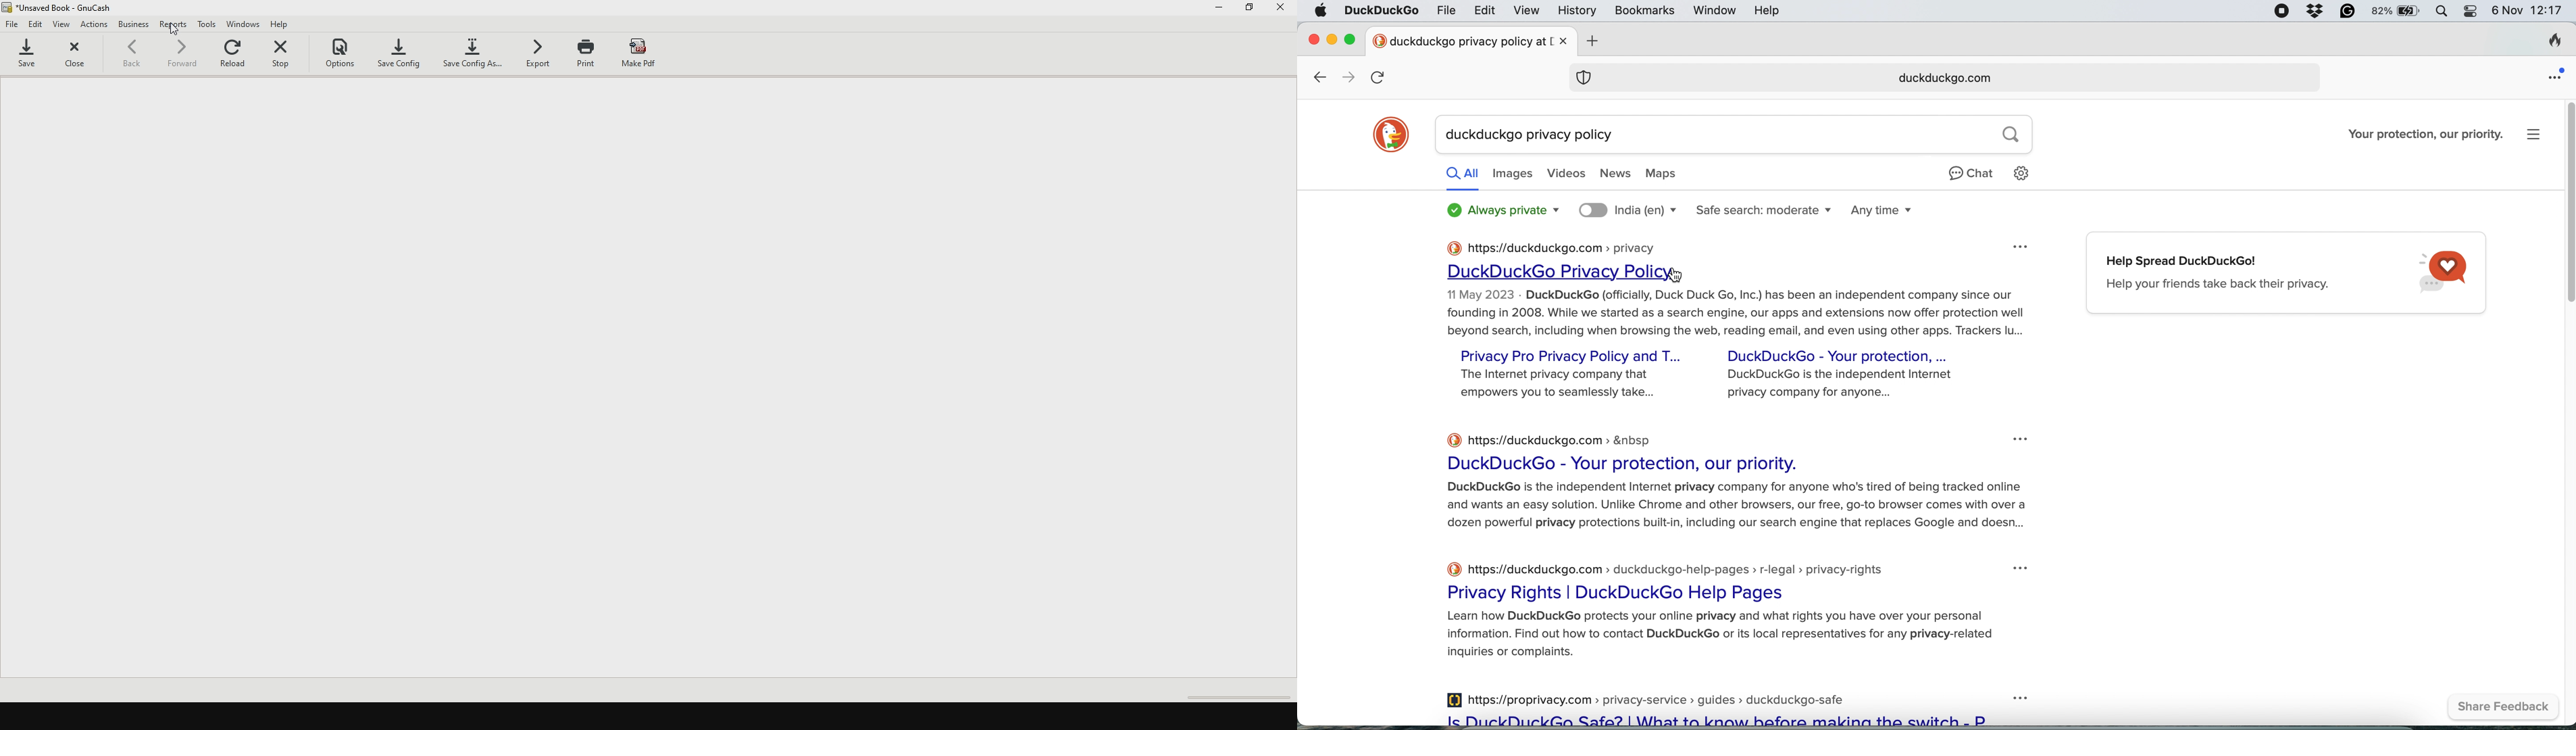  What do you see at coordinates (2316, 12) in the screenshot?
I see `dropbox` at bounding box center [2316, 12].